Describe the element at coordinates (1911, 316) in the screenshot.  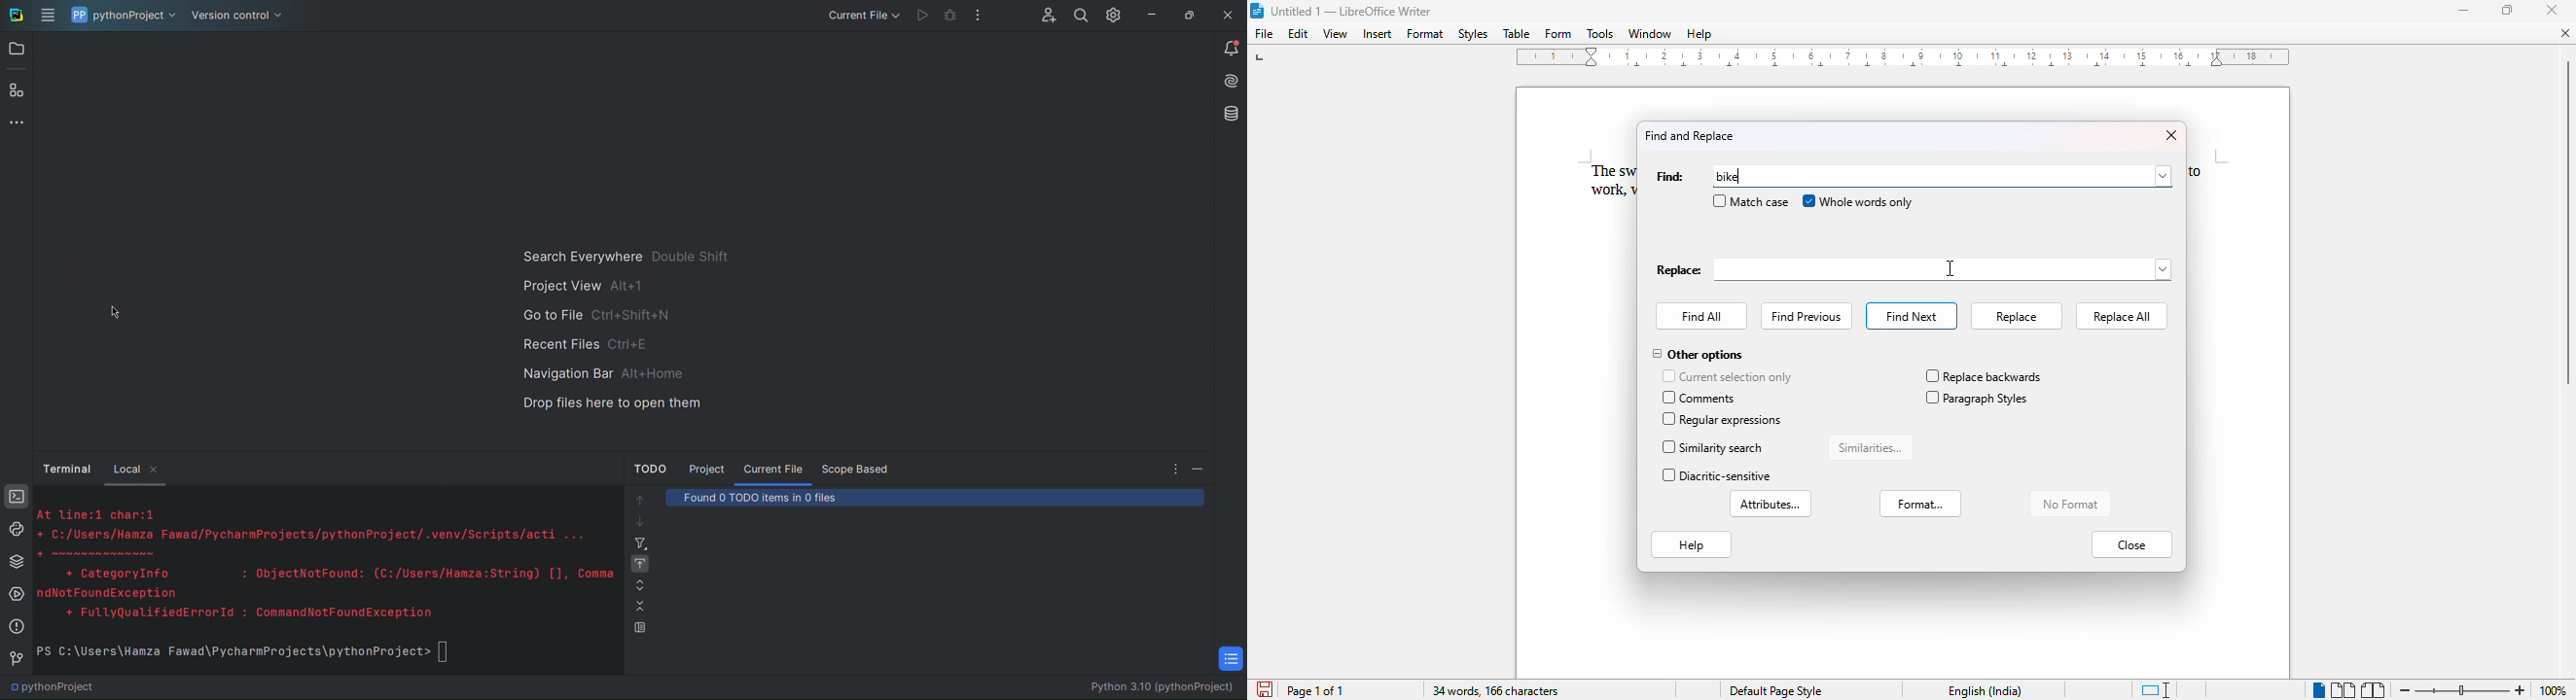
I see `find next` at that location.